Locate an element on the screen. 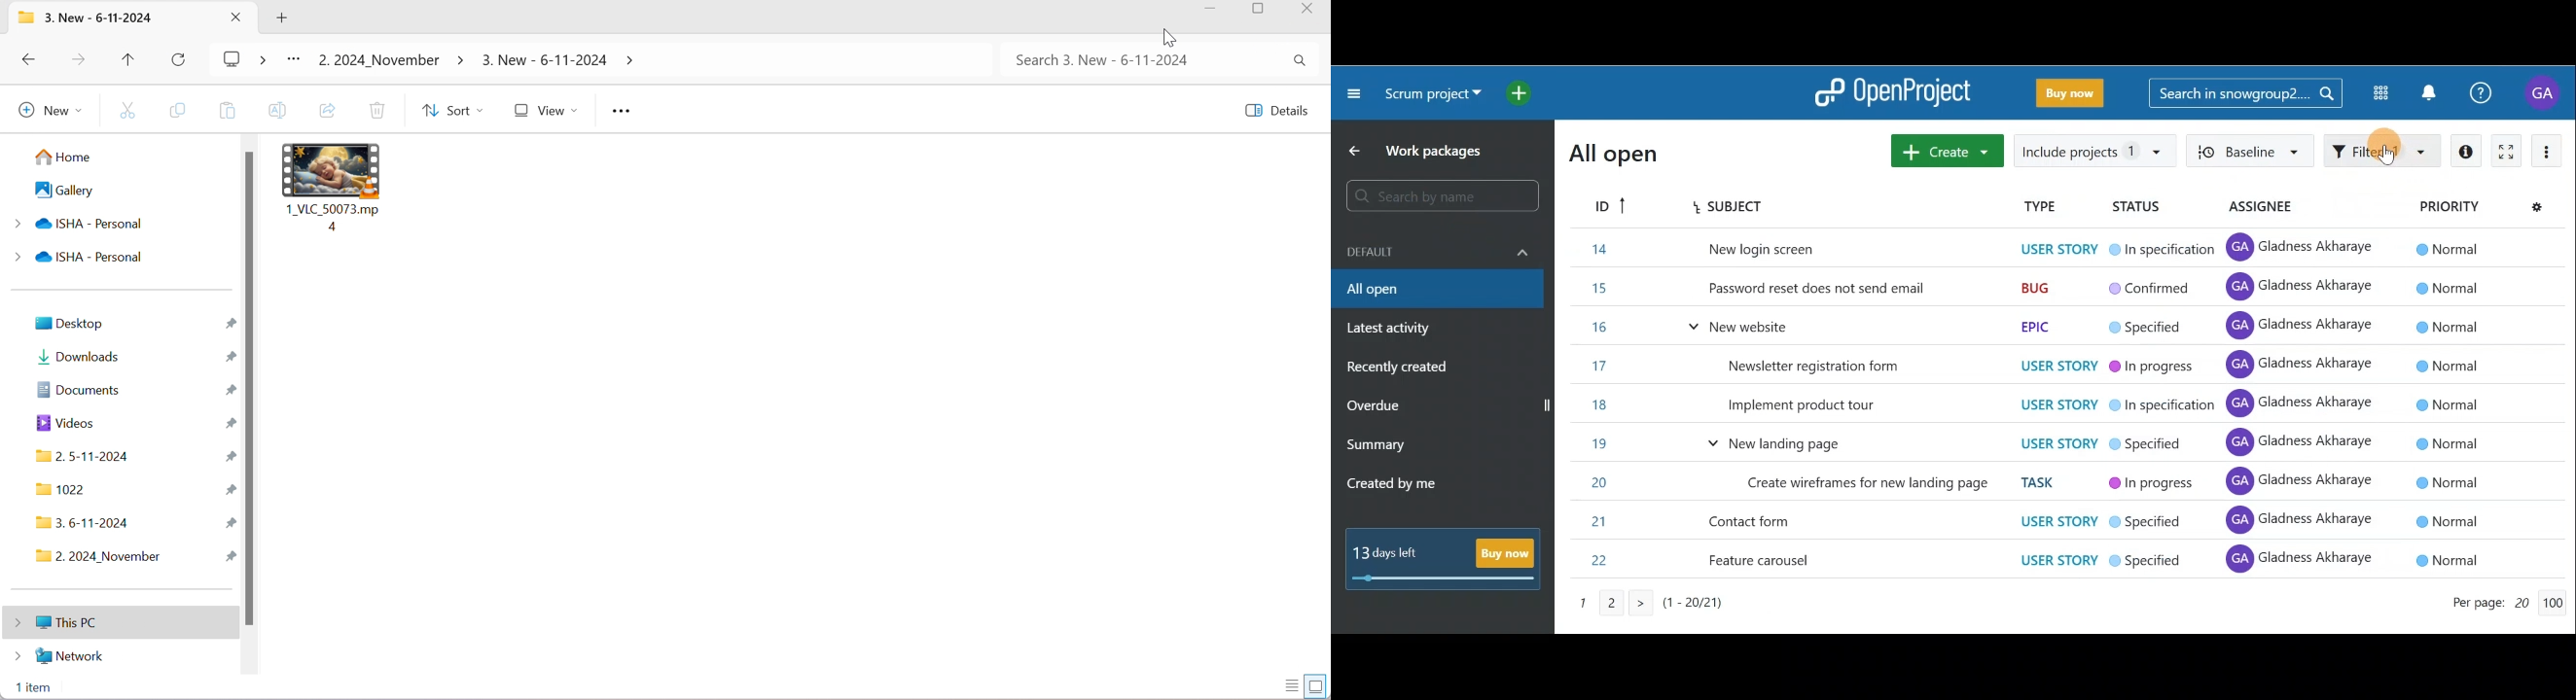 The image size is (2576, 700). Subject is located at coordinates (1730, 207).